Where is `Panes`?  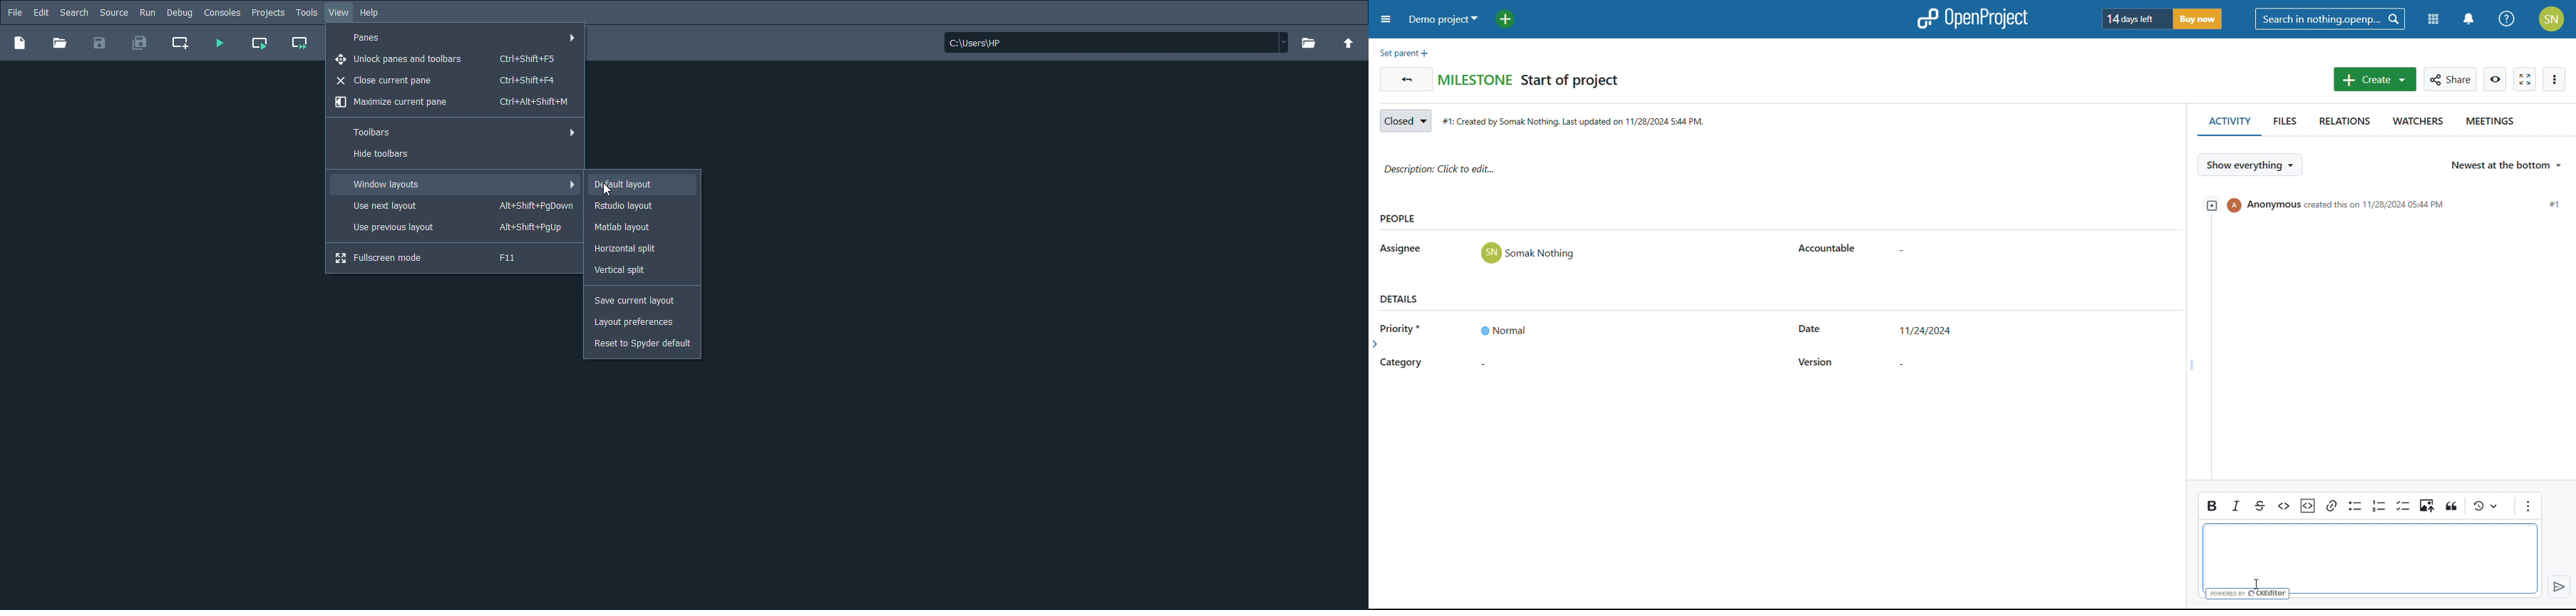
Panes is located at coordinates (461, 38).